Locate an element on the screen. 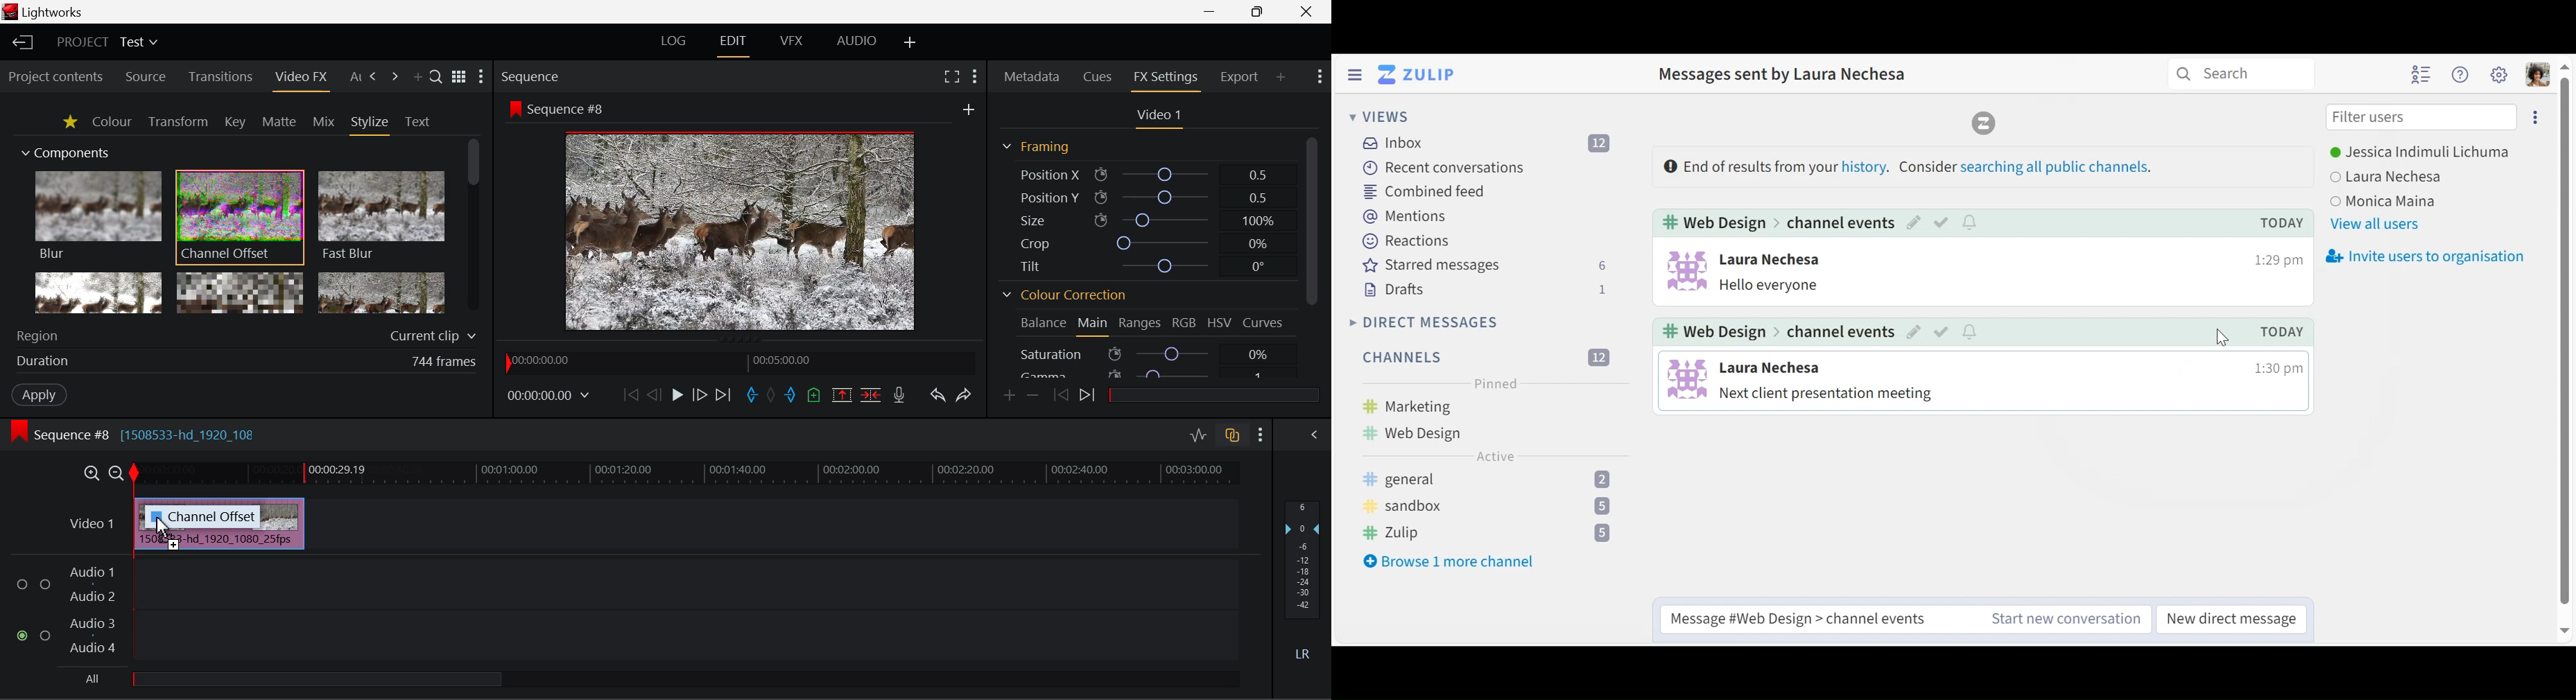  notify is located at coordinates (1973, 224).